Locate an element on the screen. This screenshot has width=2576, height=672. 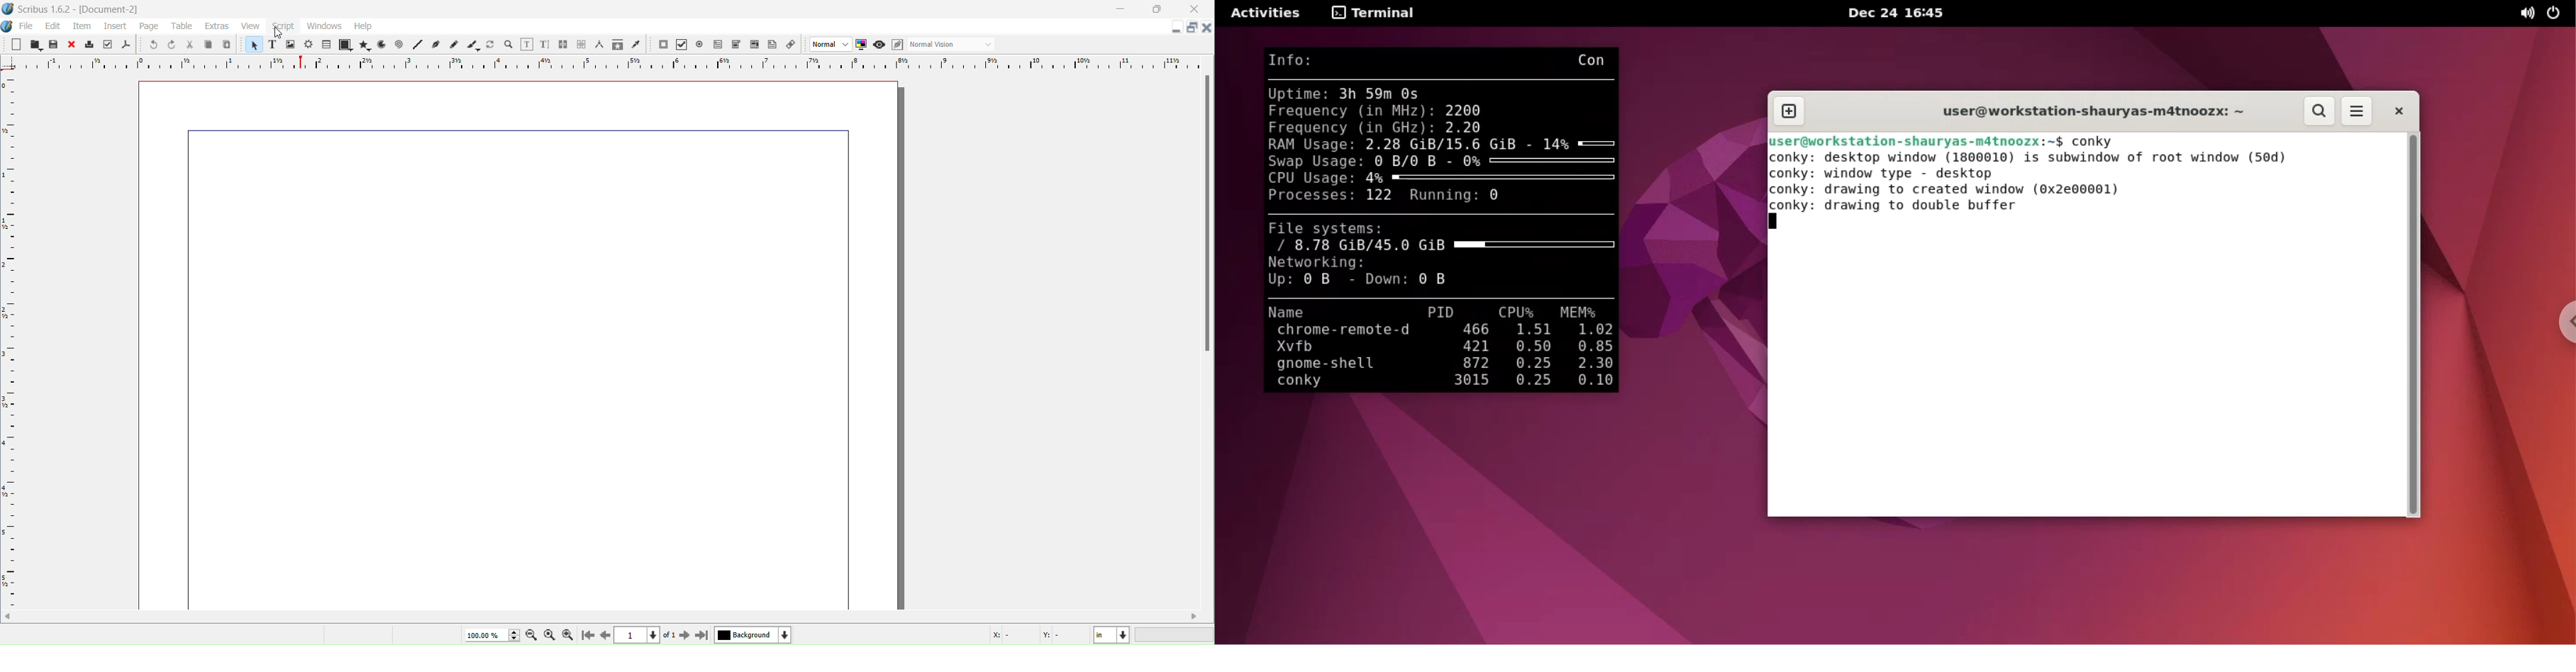
New is located at coordinates (15, 46).